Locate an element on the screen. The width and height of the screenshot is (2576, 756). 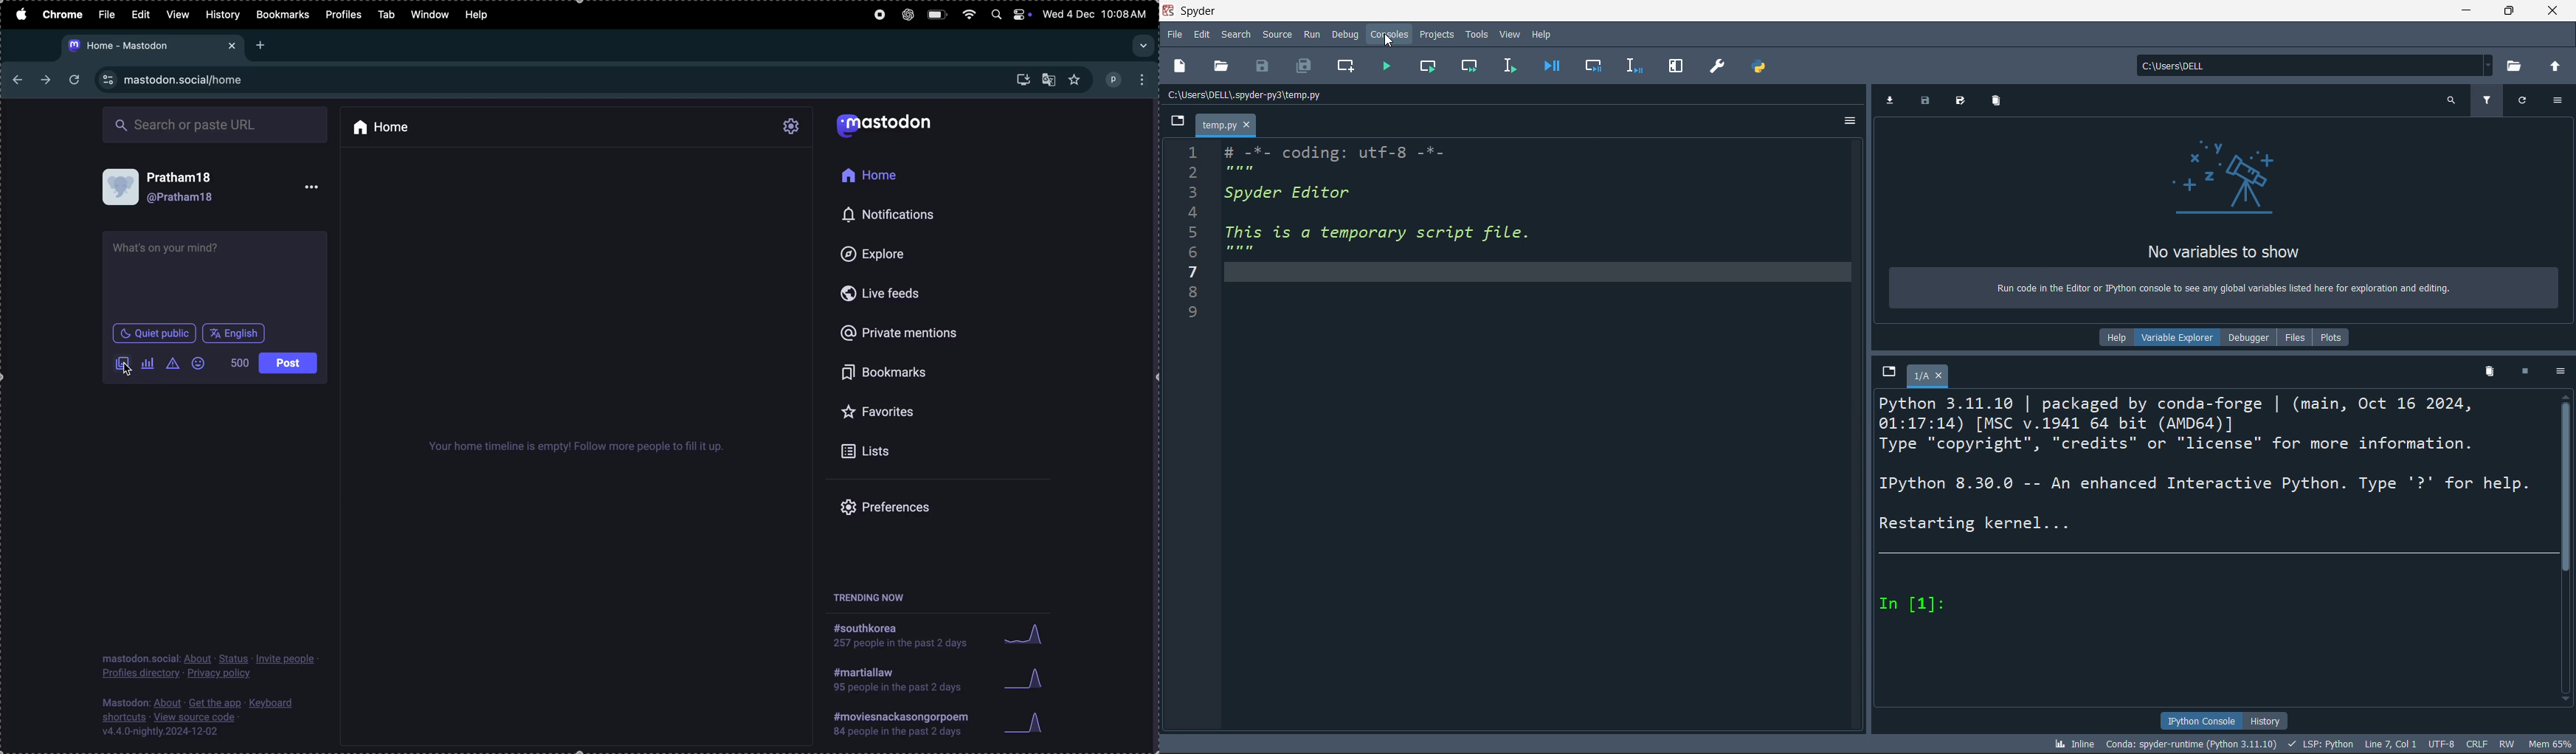
run file is located at coordinates (1387, 63).